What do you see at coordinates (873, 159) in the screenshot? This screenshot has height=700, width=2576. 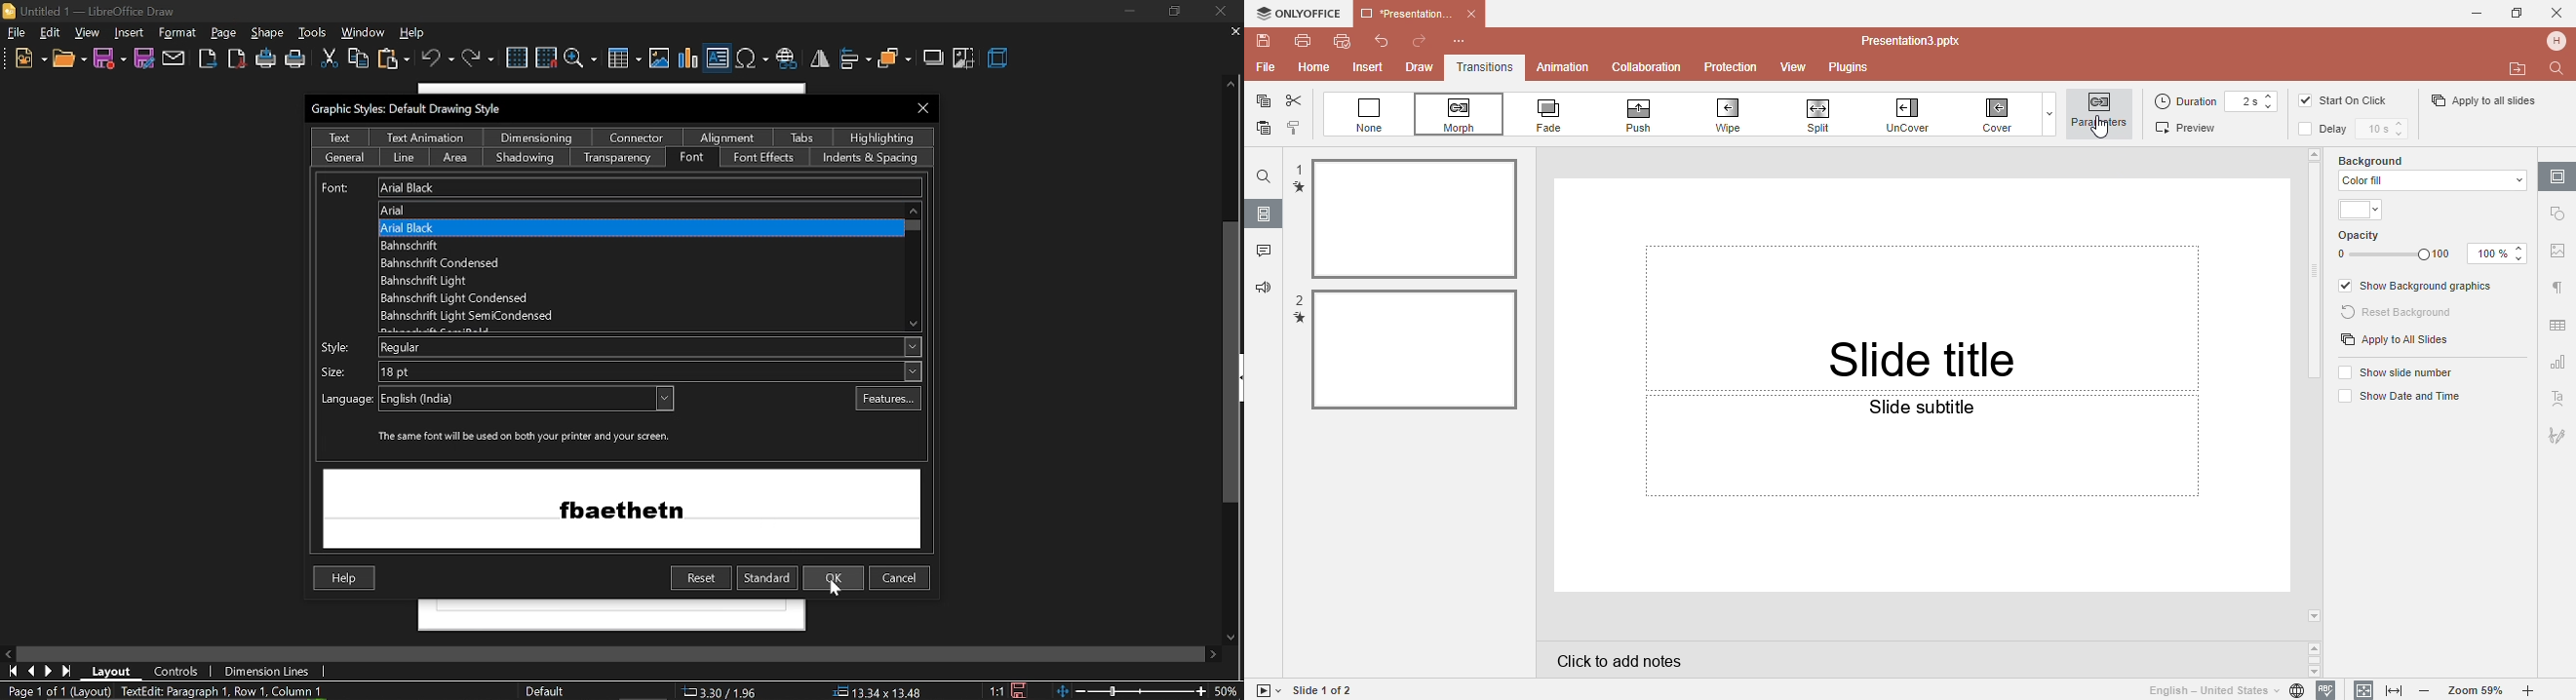 I see `indents and spacing` at bounding box center [873, 159].